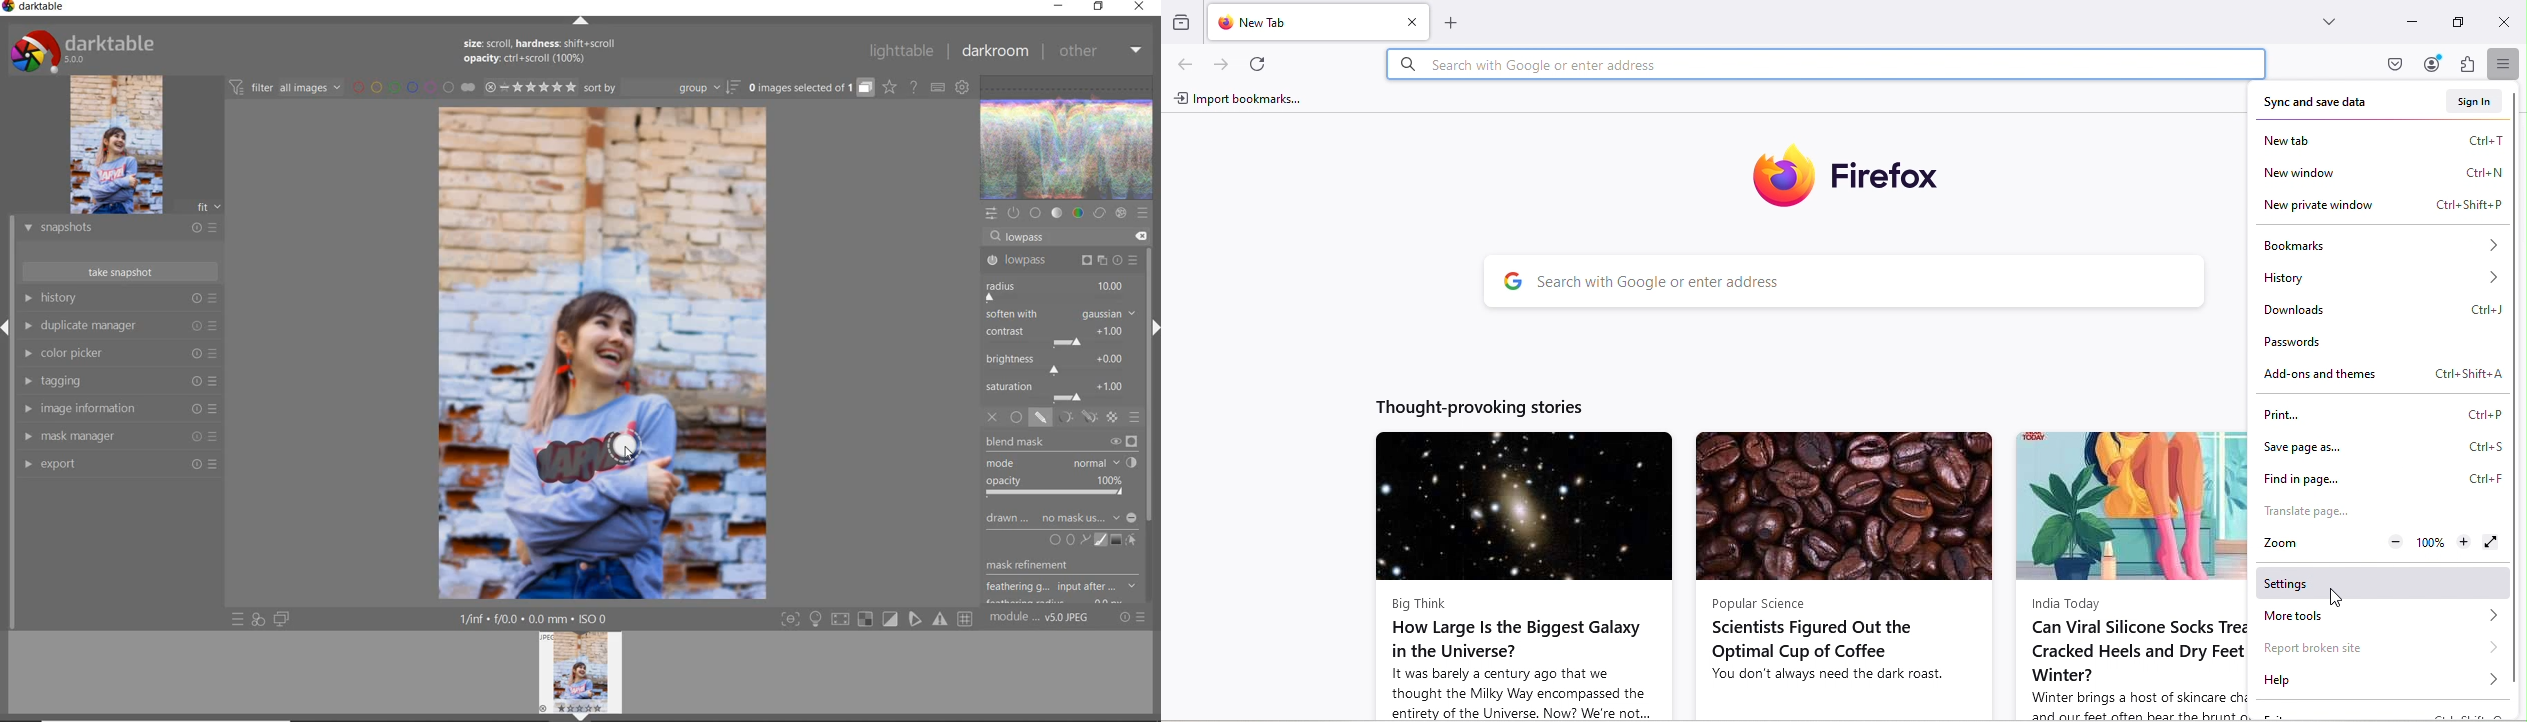 The height and width of the screenshot is (728, 2548). I want to click on base, so click(1036, 213).